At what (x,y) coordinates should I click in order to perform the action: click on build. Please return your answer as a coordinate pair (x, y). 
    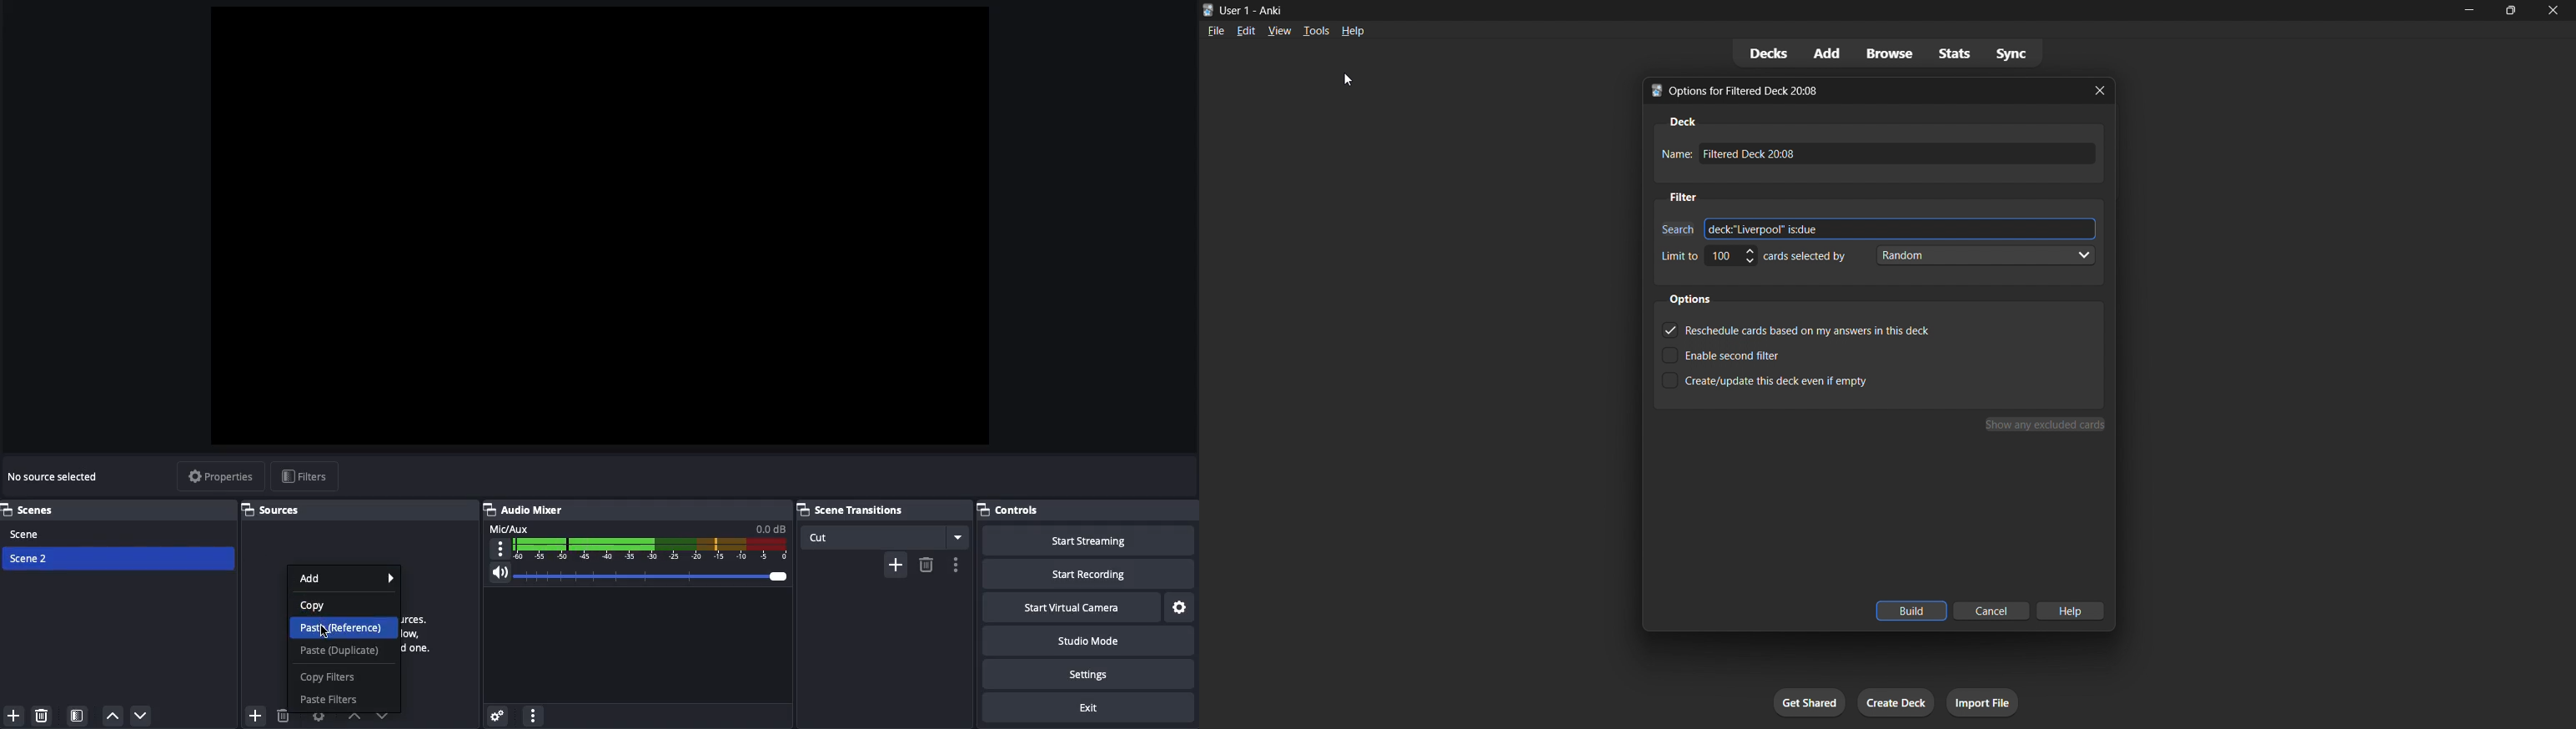
    Looking at the image, I should click on (1912, 612).